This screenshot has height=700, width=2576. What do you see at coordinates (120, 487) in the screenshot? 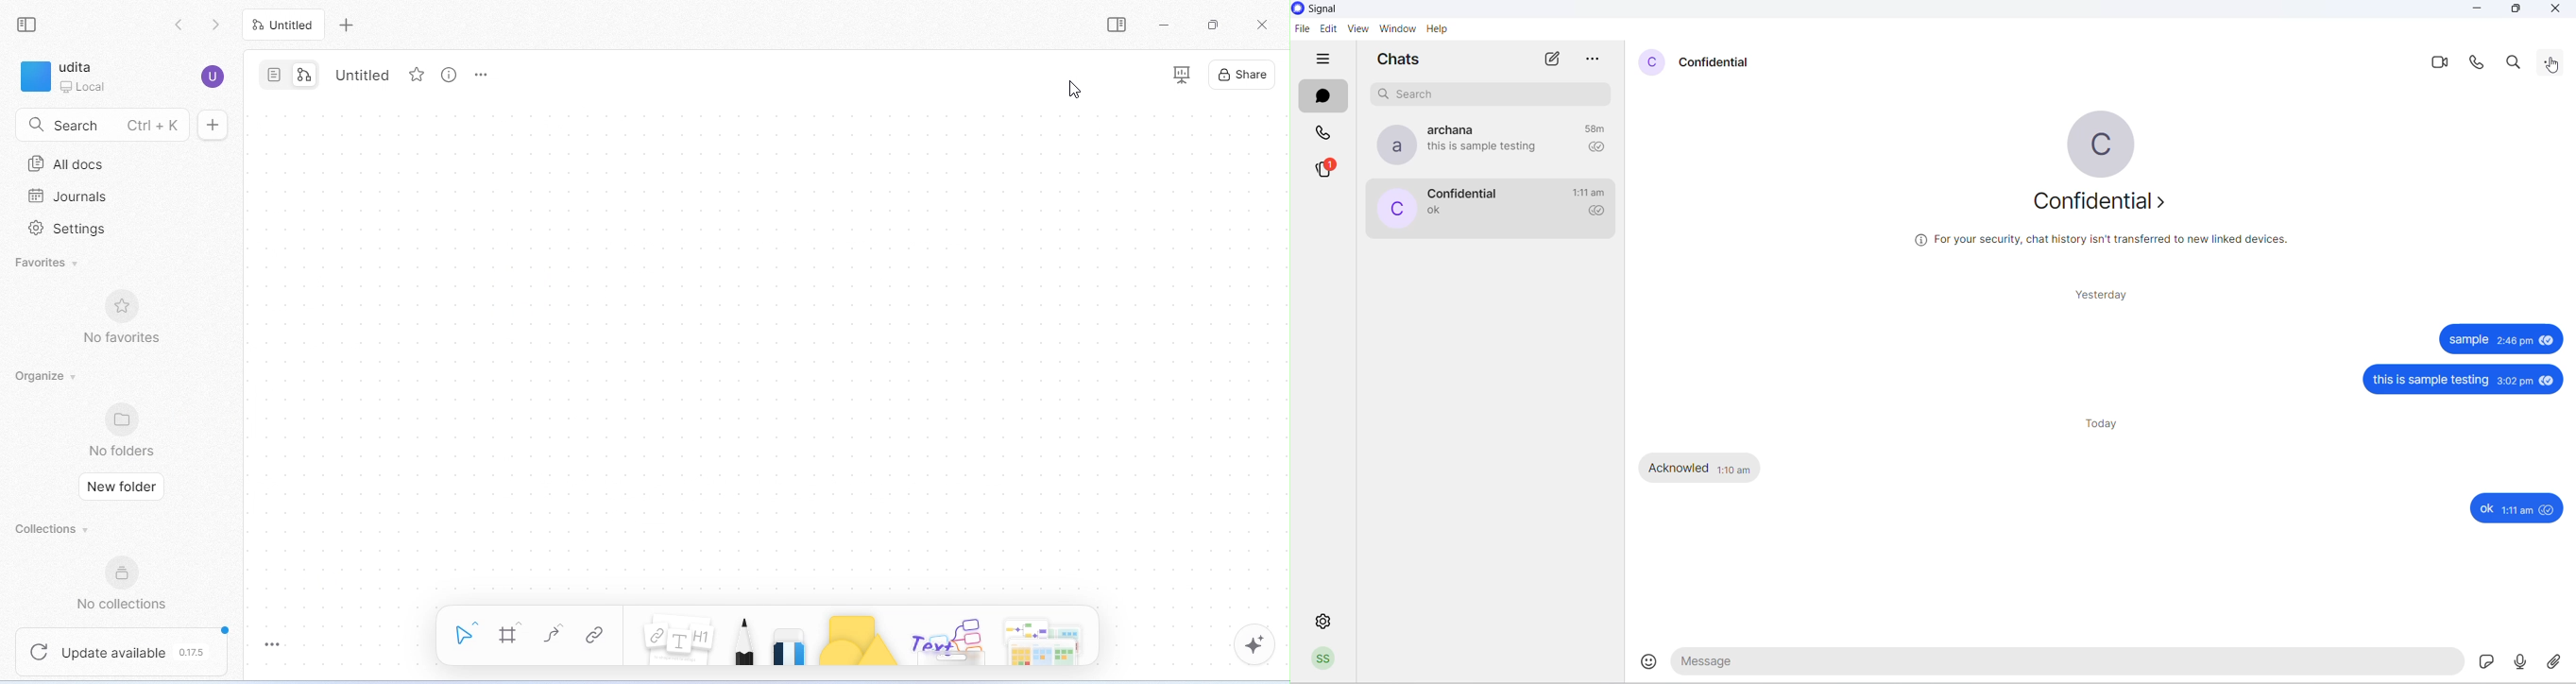
I see `New folder` at bounding box center [120, 487].